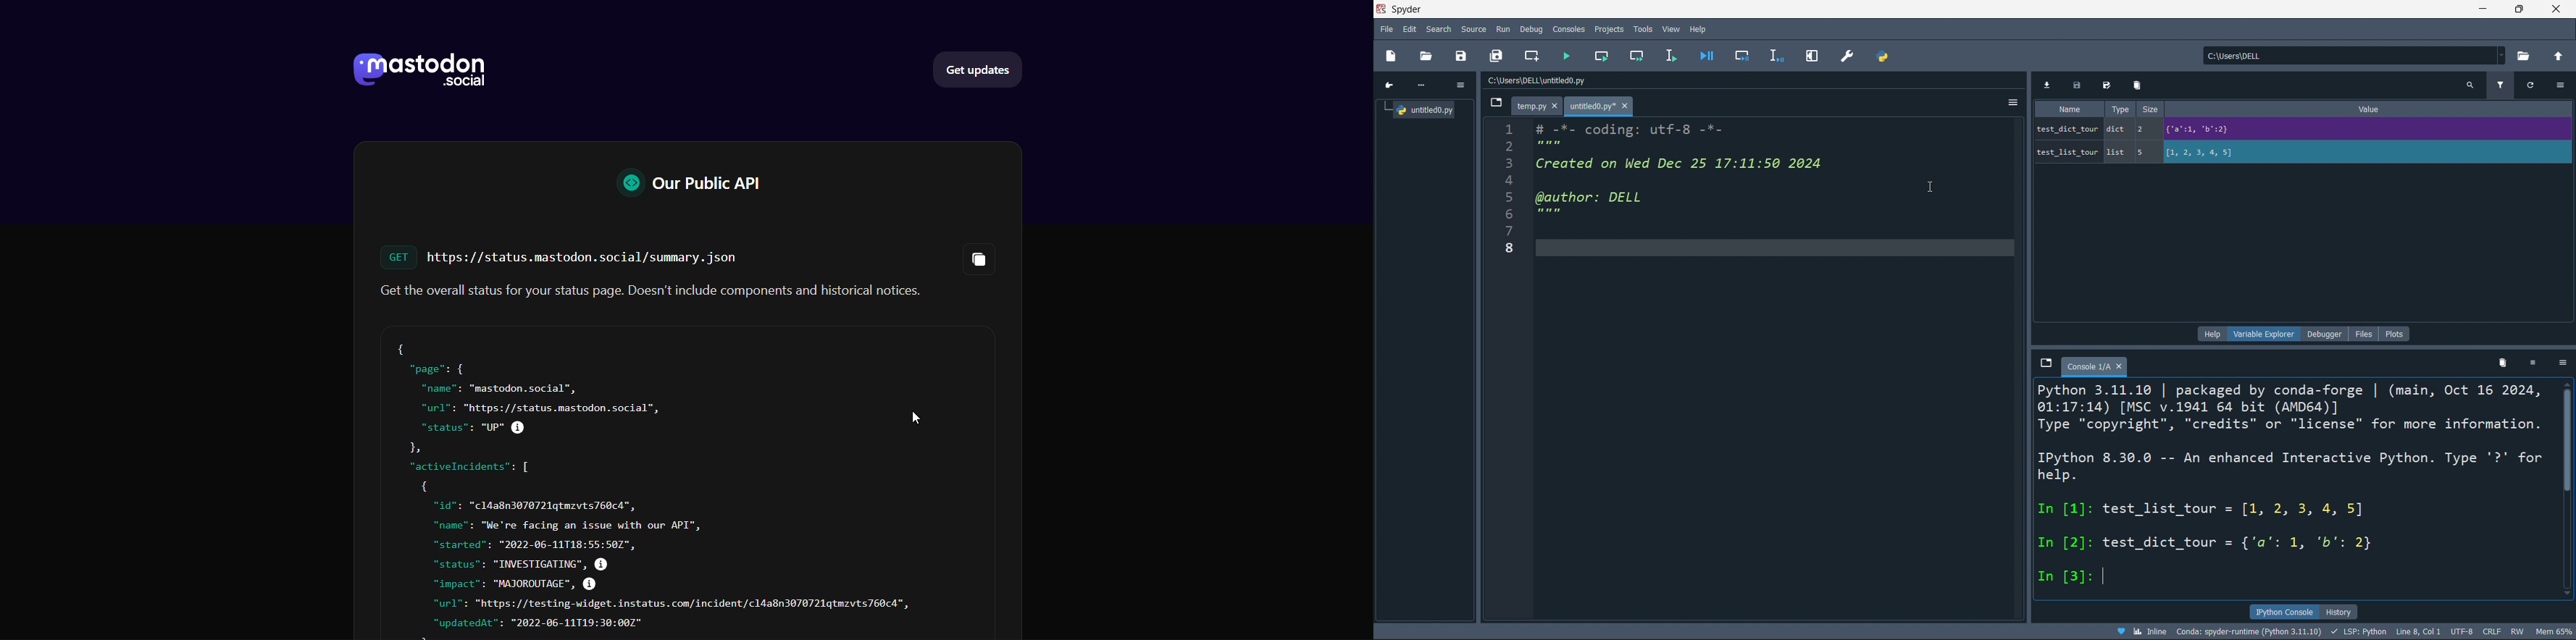 The image size is (2576, 644). Describe the element at coordinates (2015, 102) in the screenshot. I see `more options` at that location.